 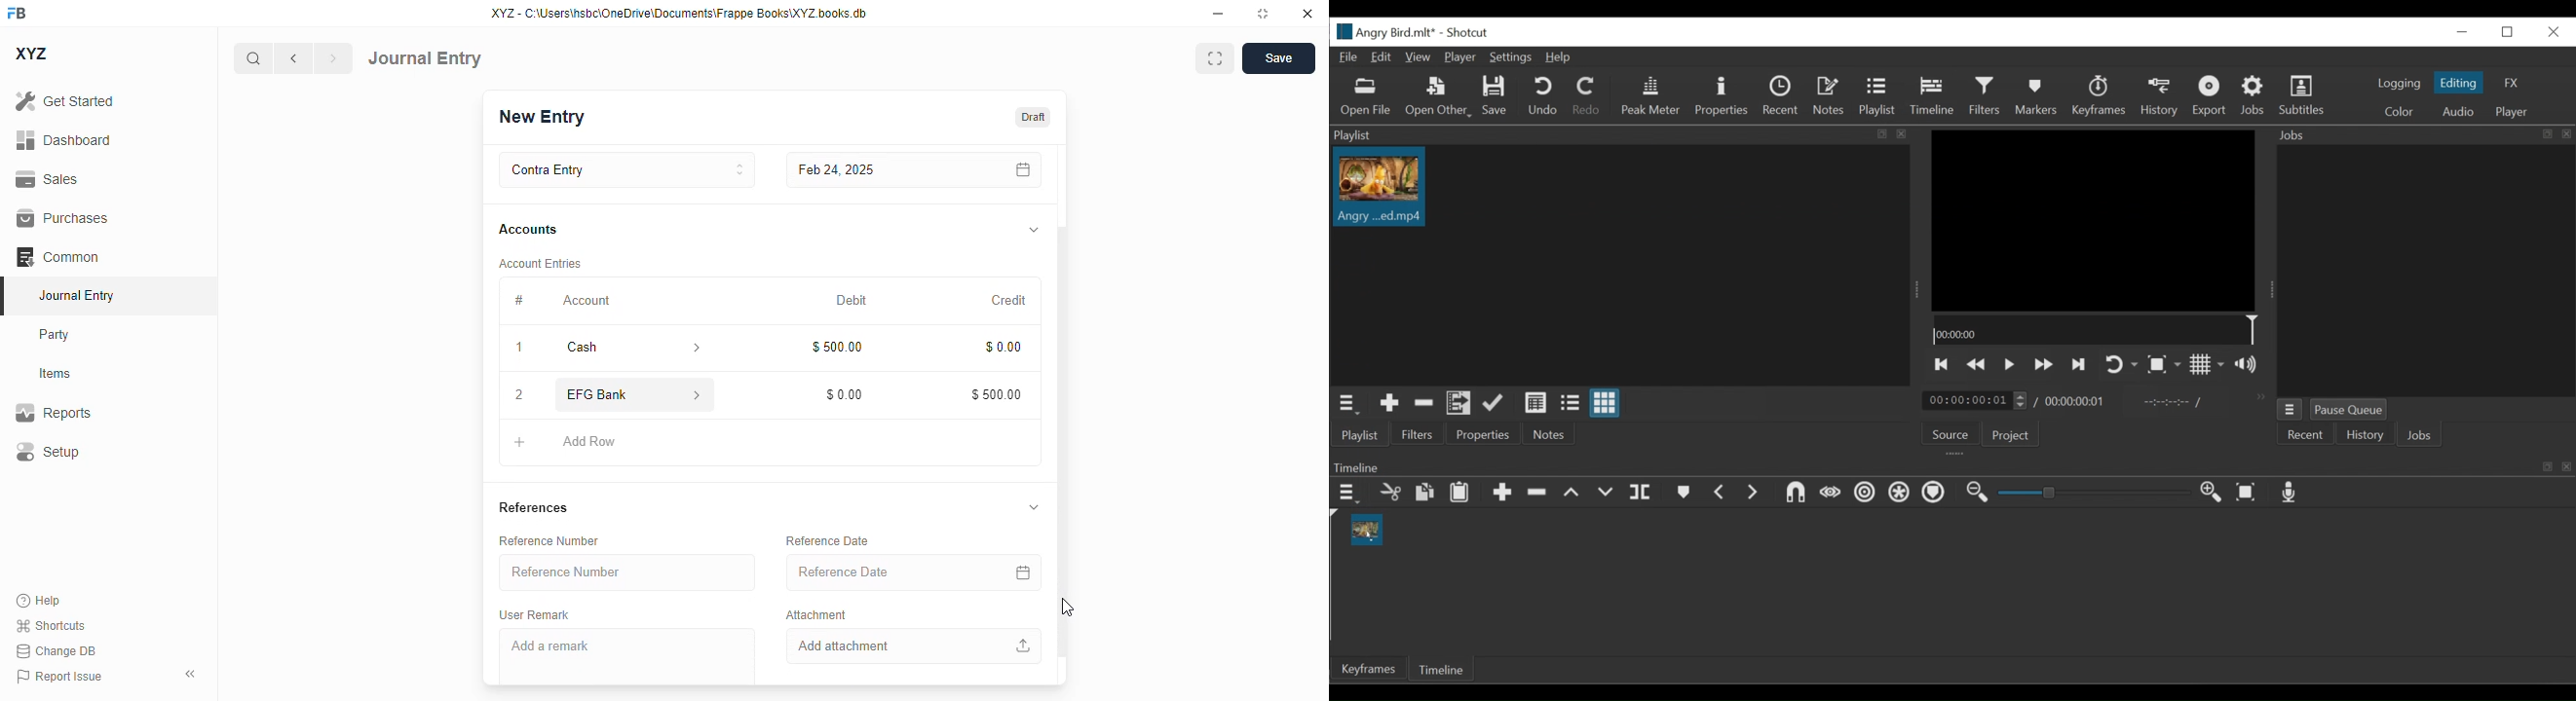 I want to click on keyframes, so click(x=2098, y=96).